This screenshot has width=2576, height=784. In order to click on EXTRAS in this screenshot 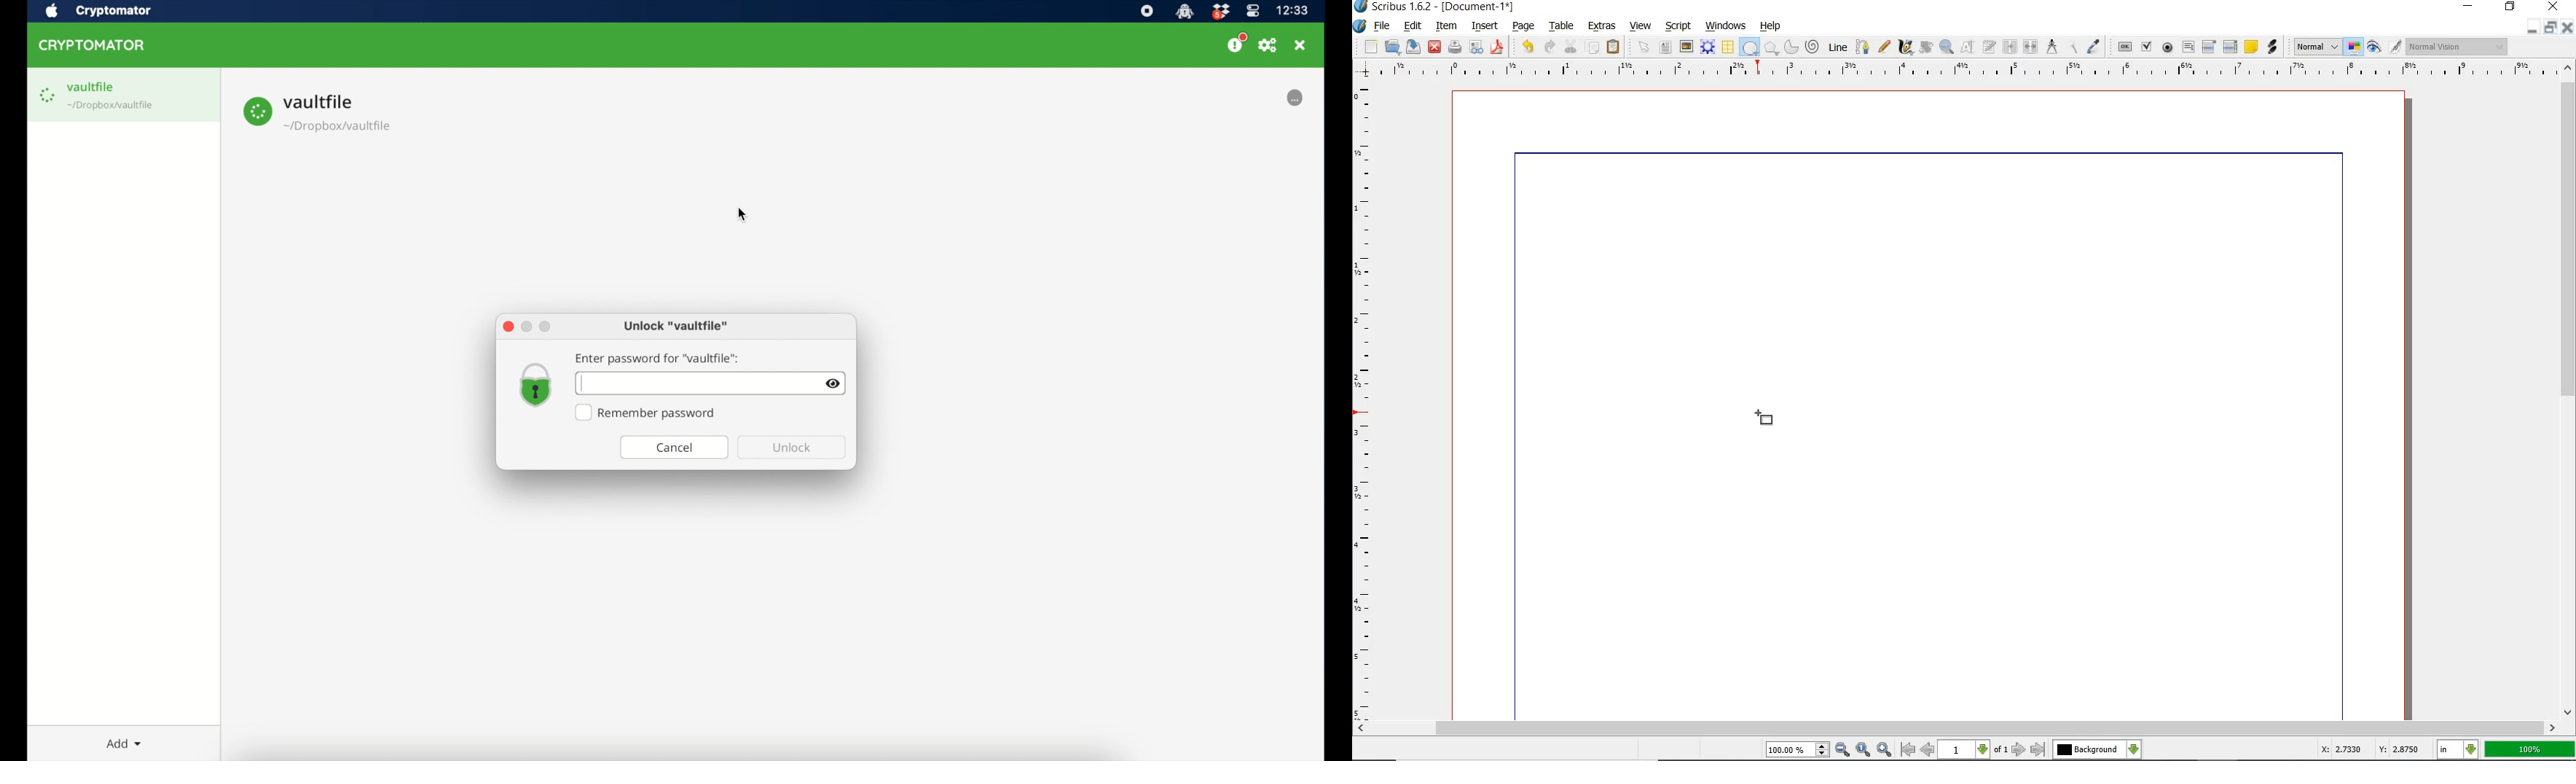, I will do `click(1602, 26)`.